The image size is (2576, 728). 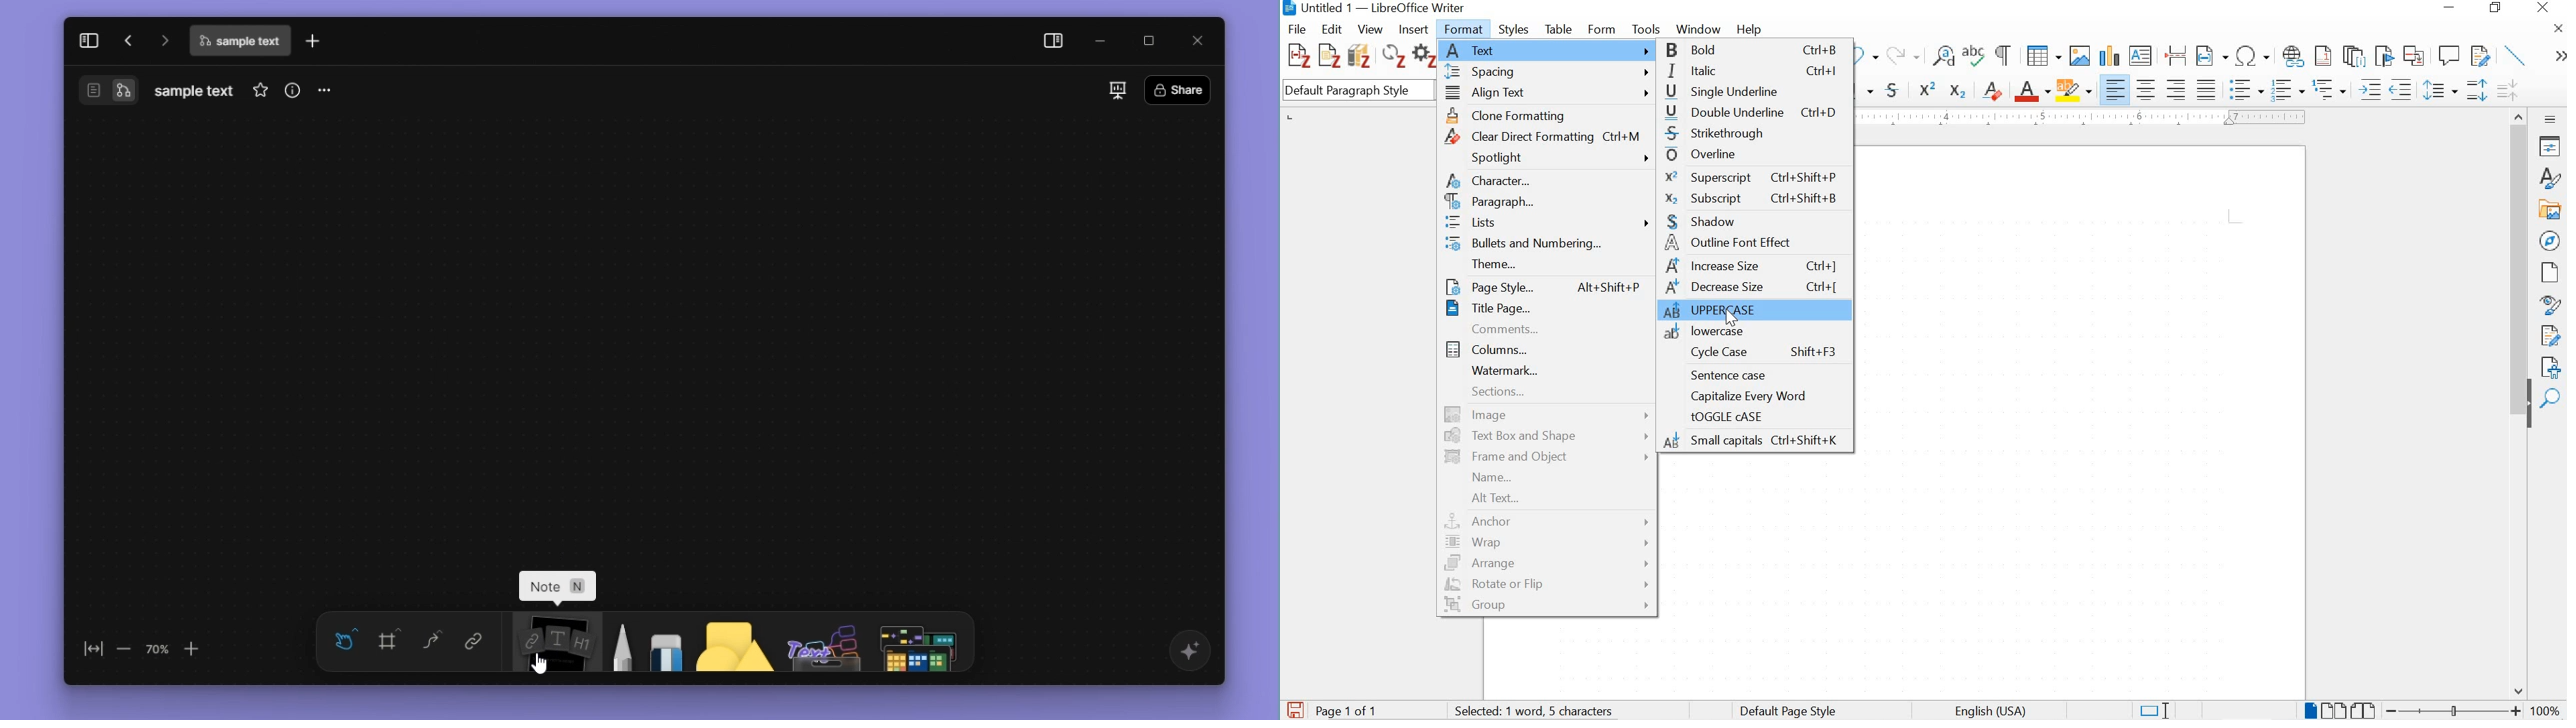 I want to click on Increase indent, so click(x=2369, y=89).